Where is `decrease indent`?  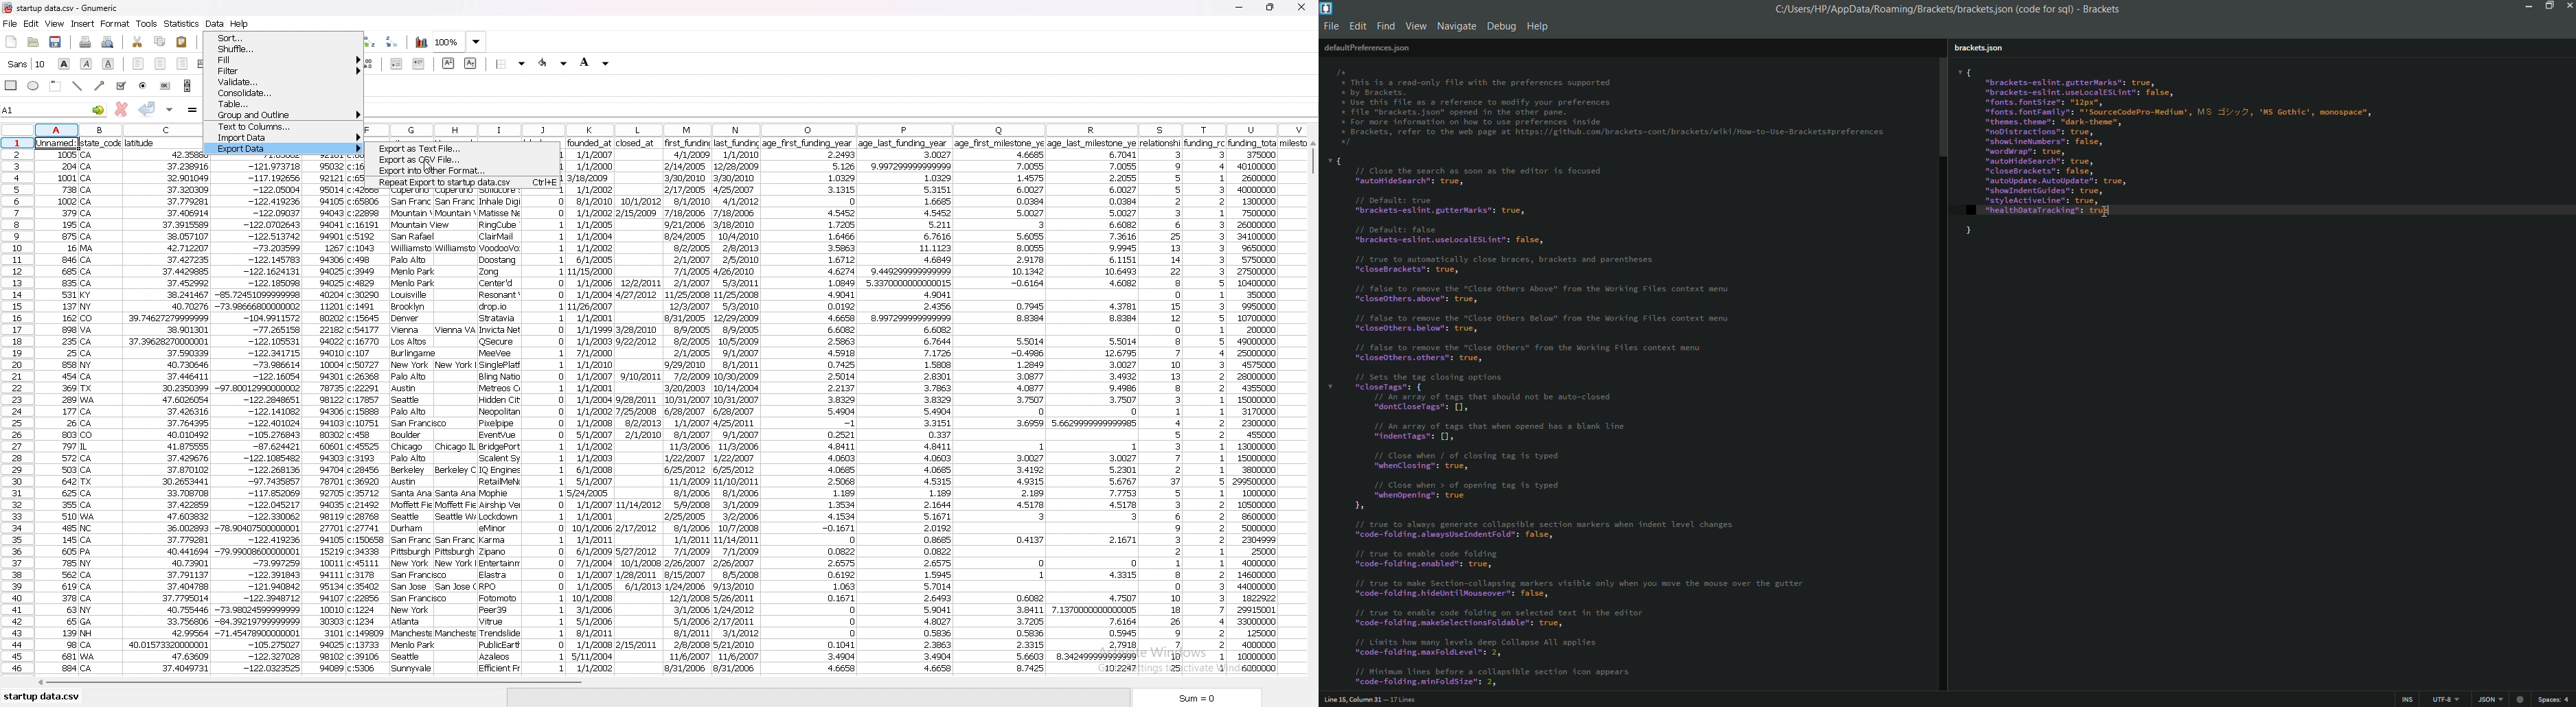 decrease indent is located at coordinates (398, 63).